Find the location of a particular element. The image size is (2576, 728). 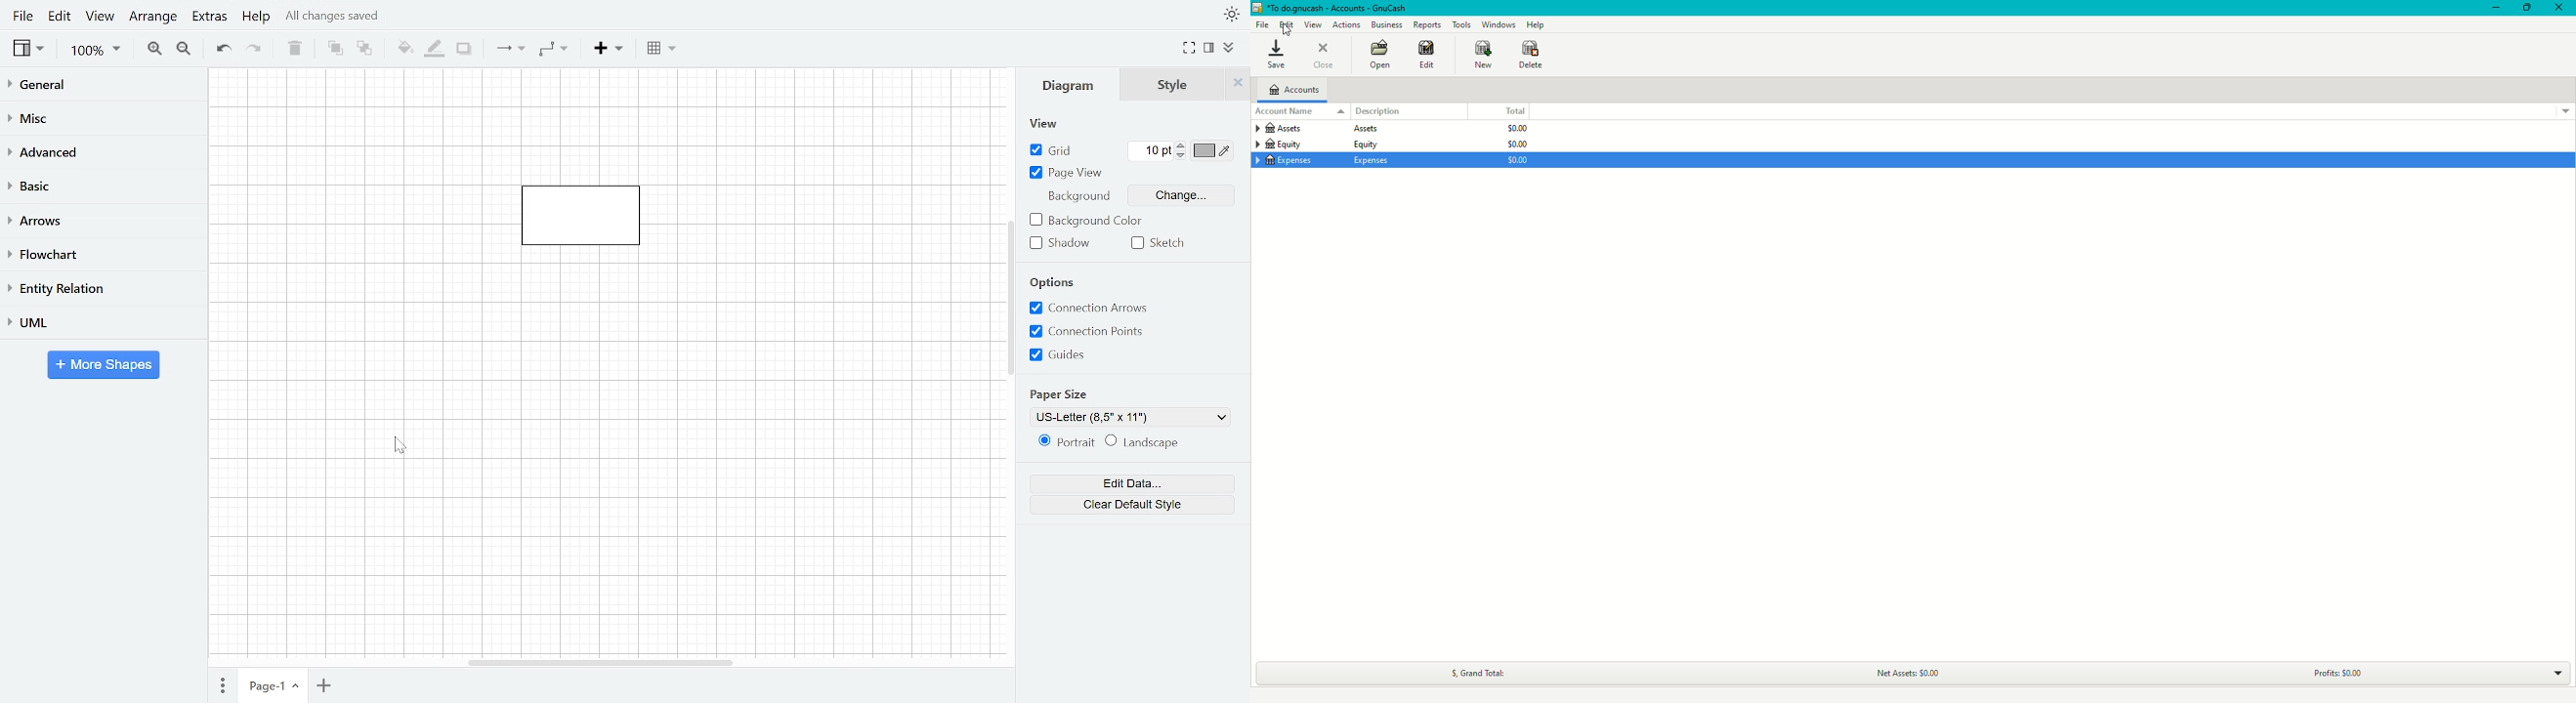

Insert page is located at coordinates (324, 686).